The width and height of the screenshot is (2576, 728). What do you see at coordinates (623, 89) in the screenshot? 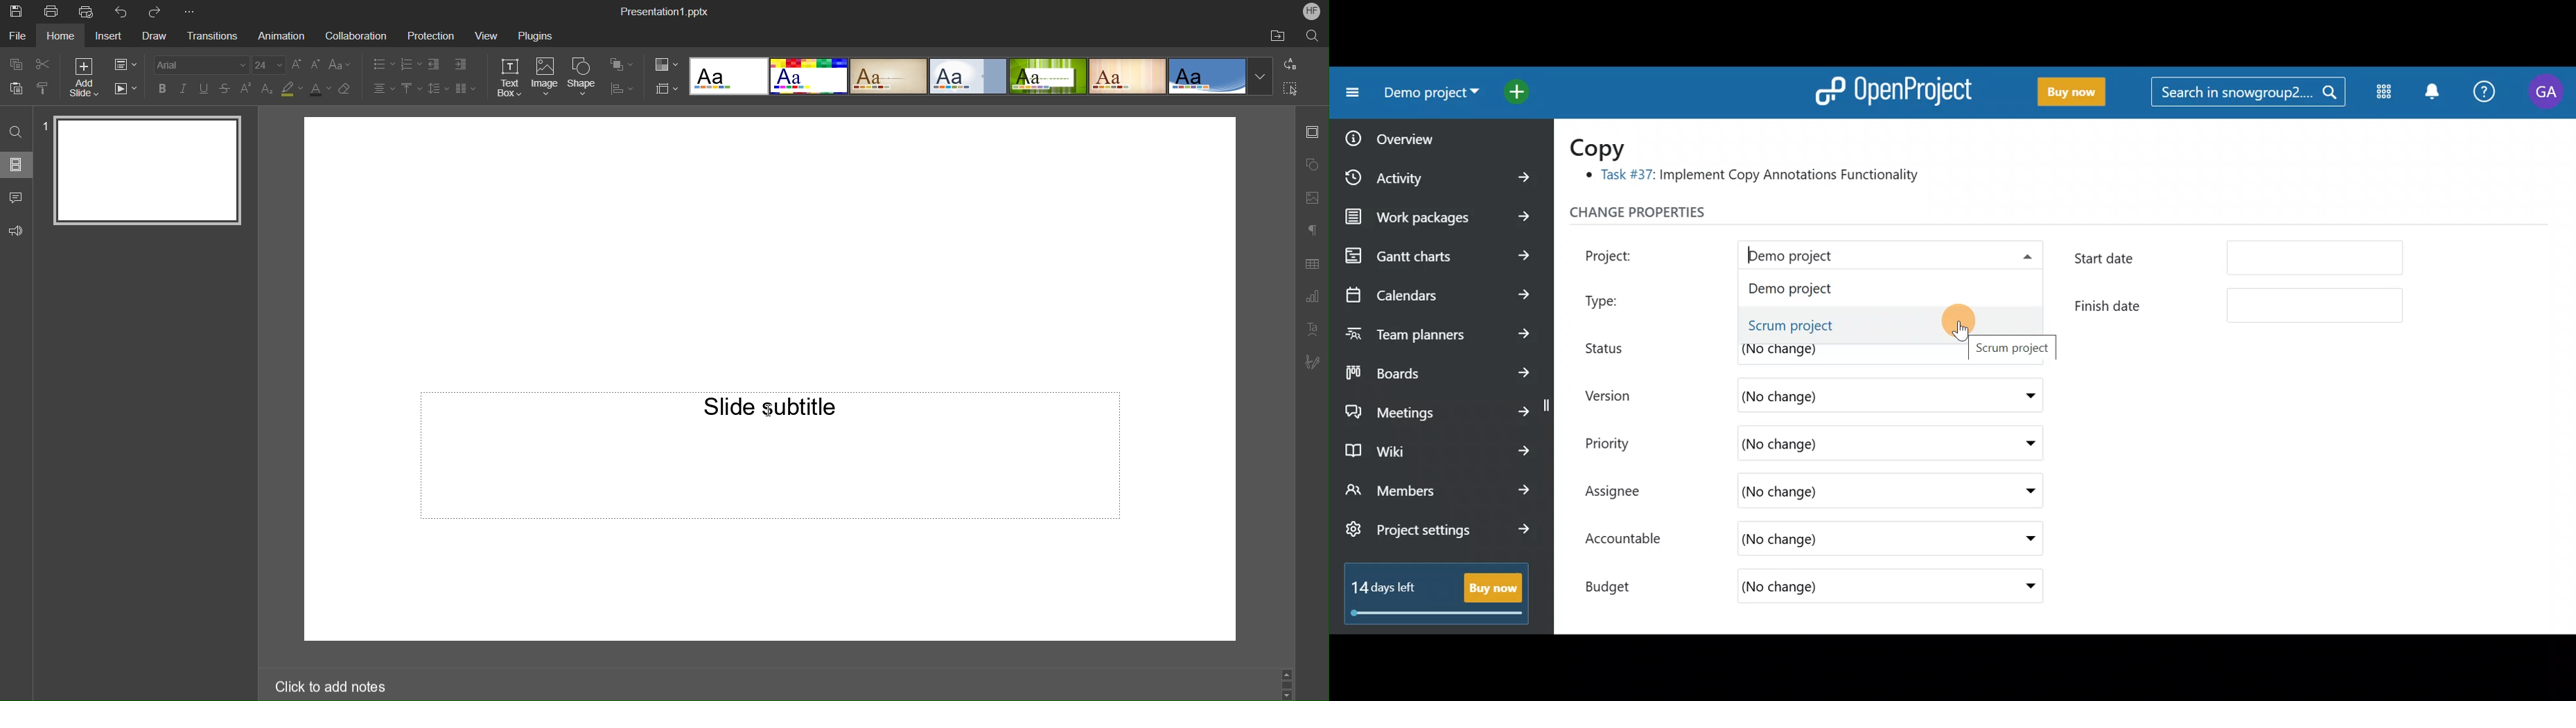
I see `Distribute` at bounding box center [623, 89].